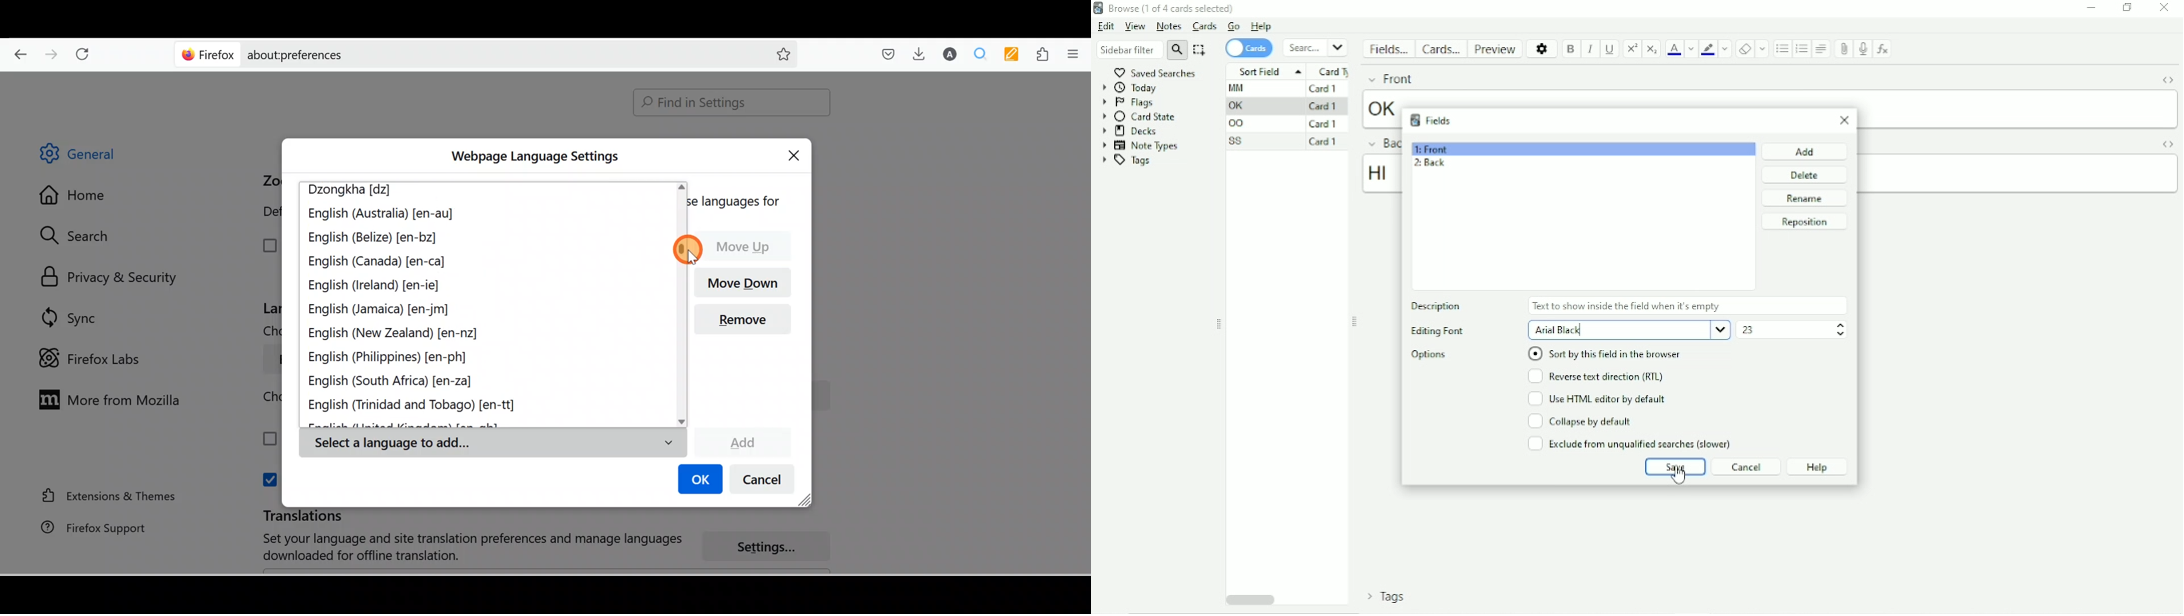 Image resolution: width=2184 pixels, height=616 pixels. I want to click on Browse(1 of 4 cards selected), so click(1167, 8).